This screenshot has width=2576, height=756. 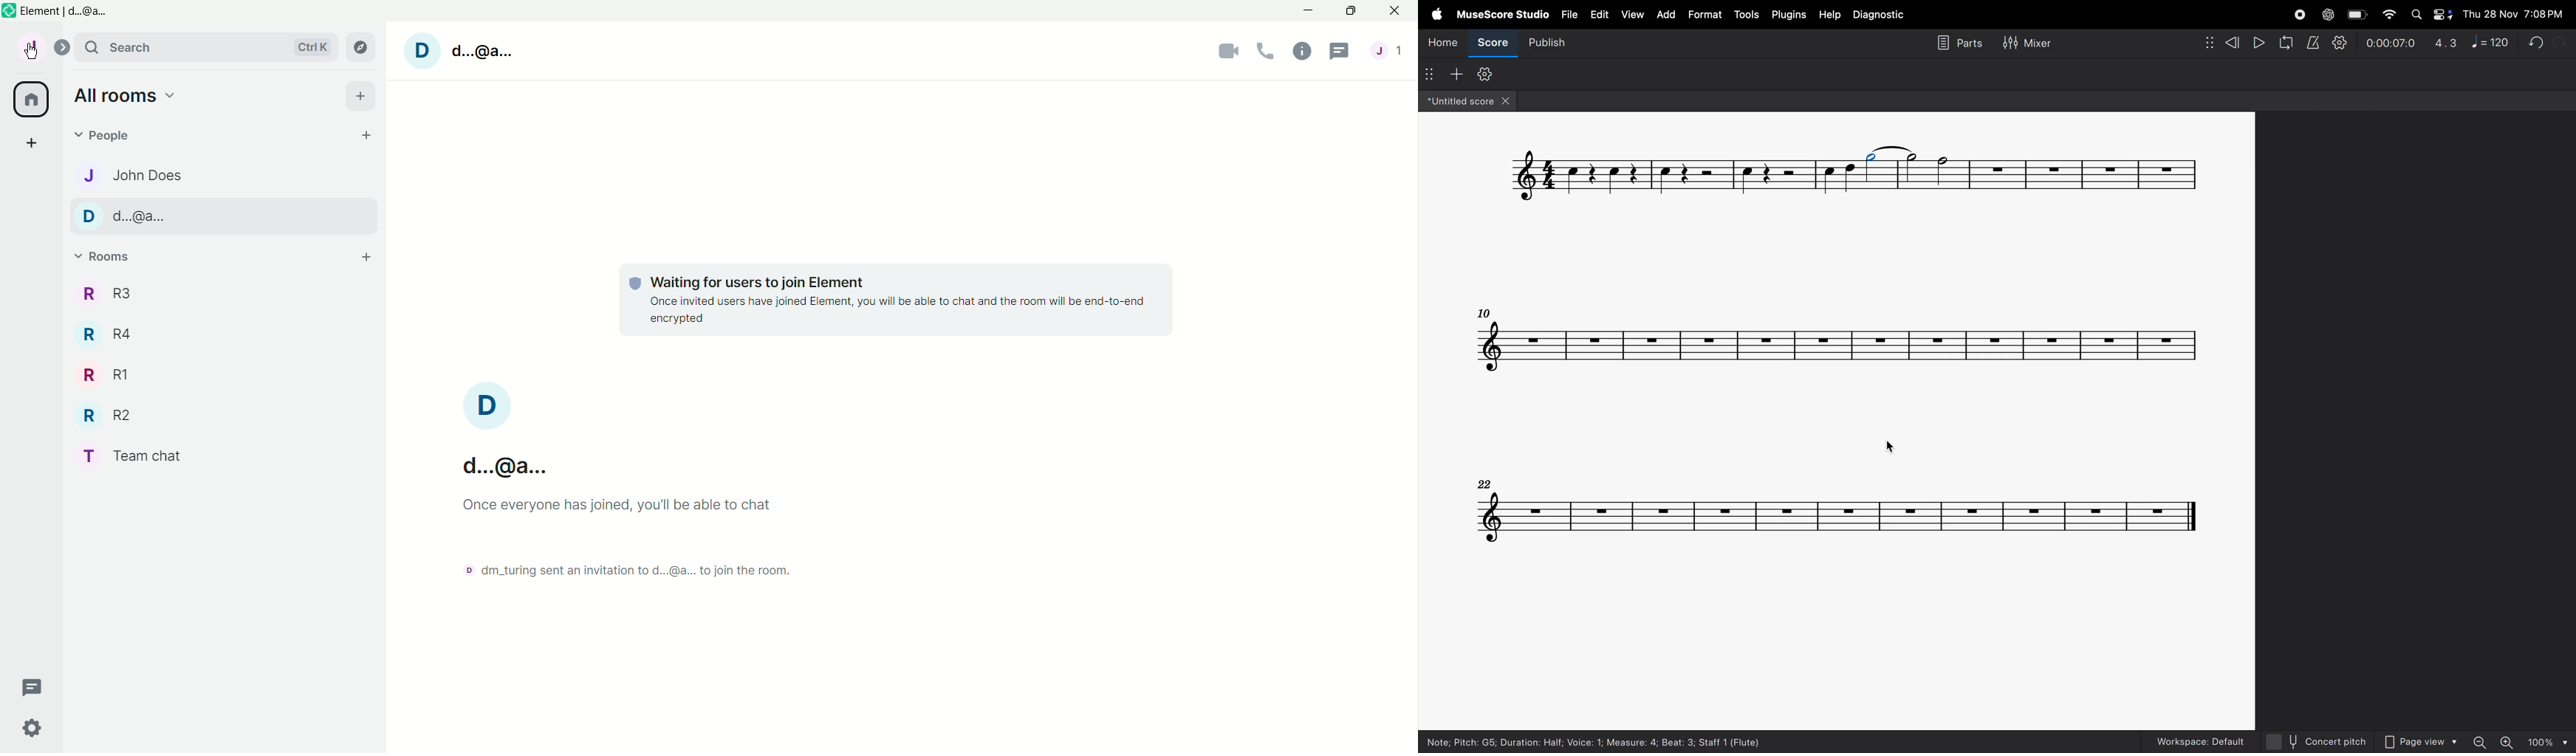 What do you see at coordinates (1633, 13) in the screenshot?
I see `view` at bounding box center [1633, 13].